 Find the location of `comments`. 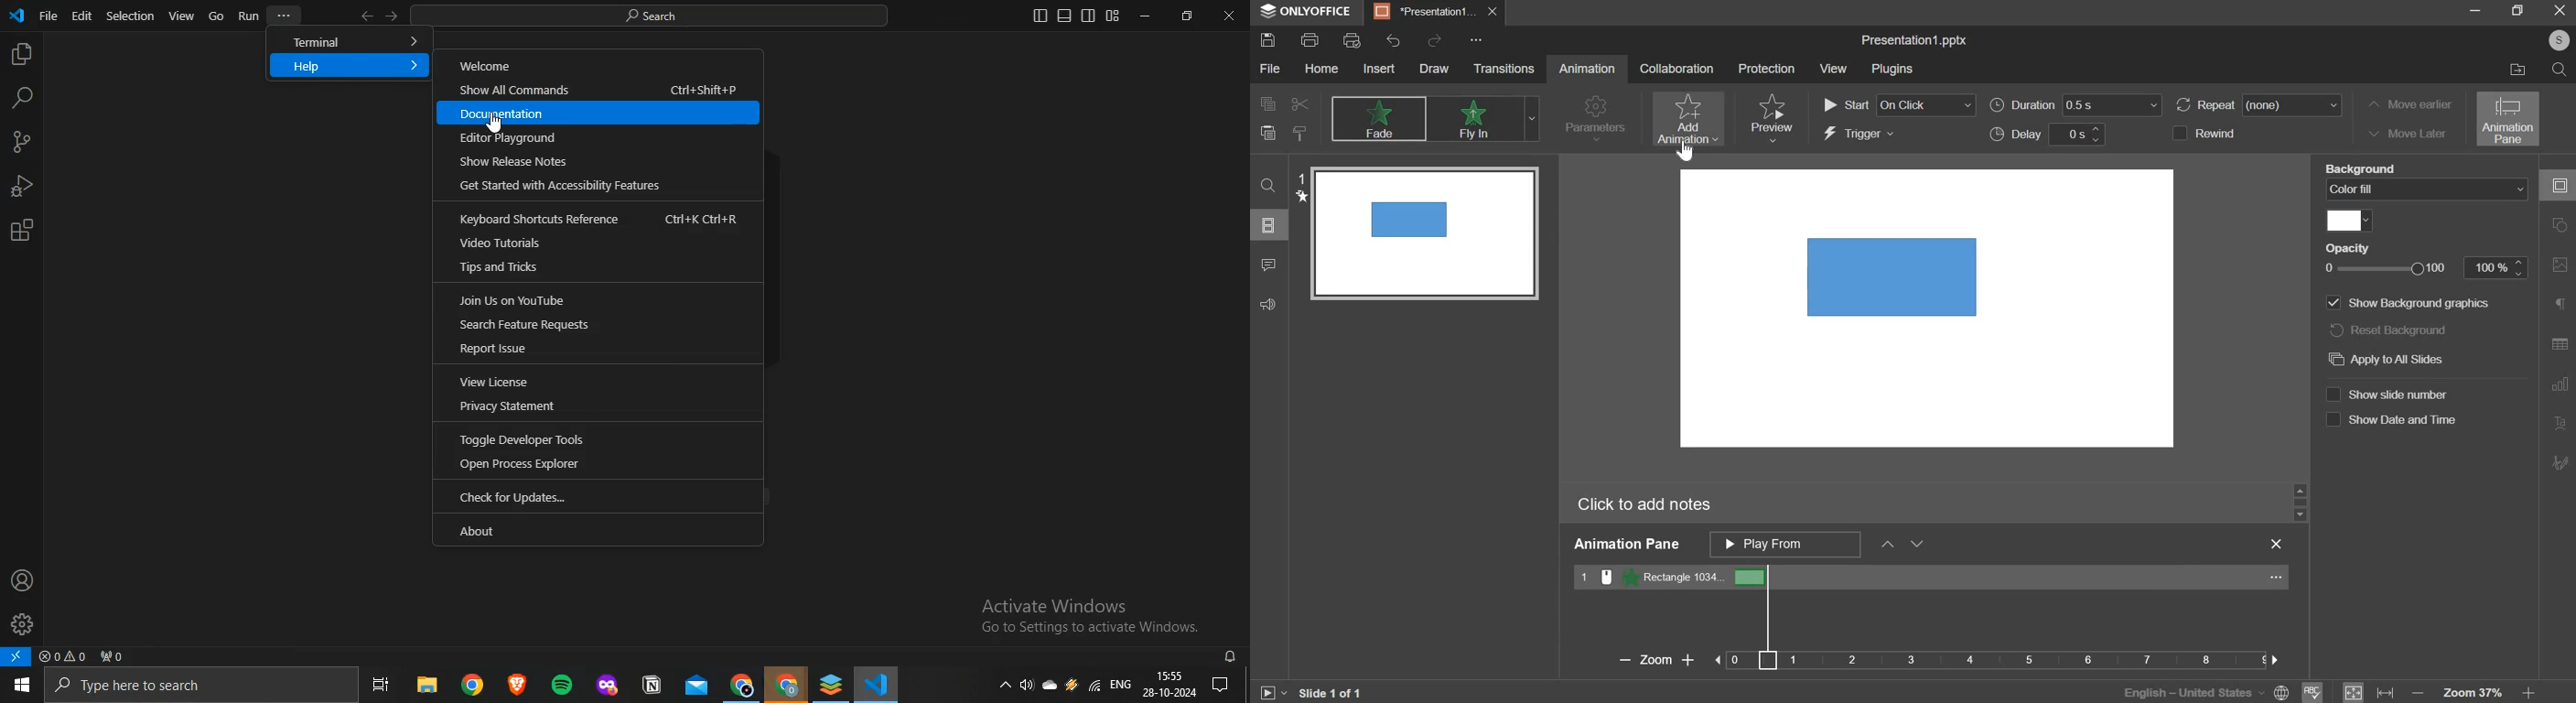

comments is located at coordinates (1272, 265).